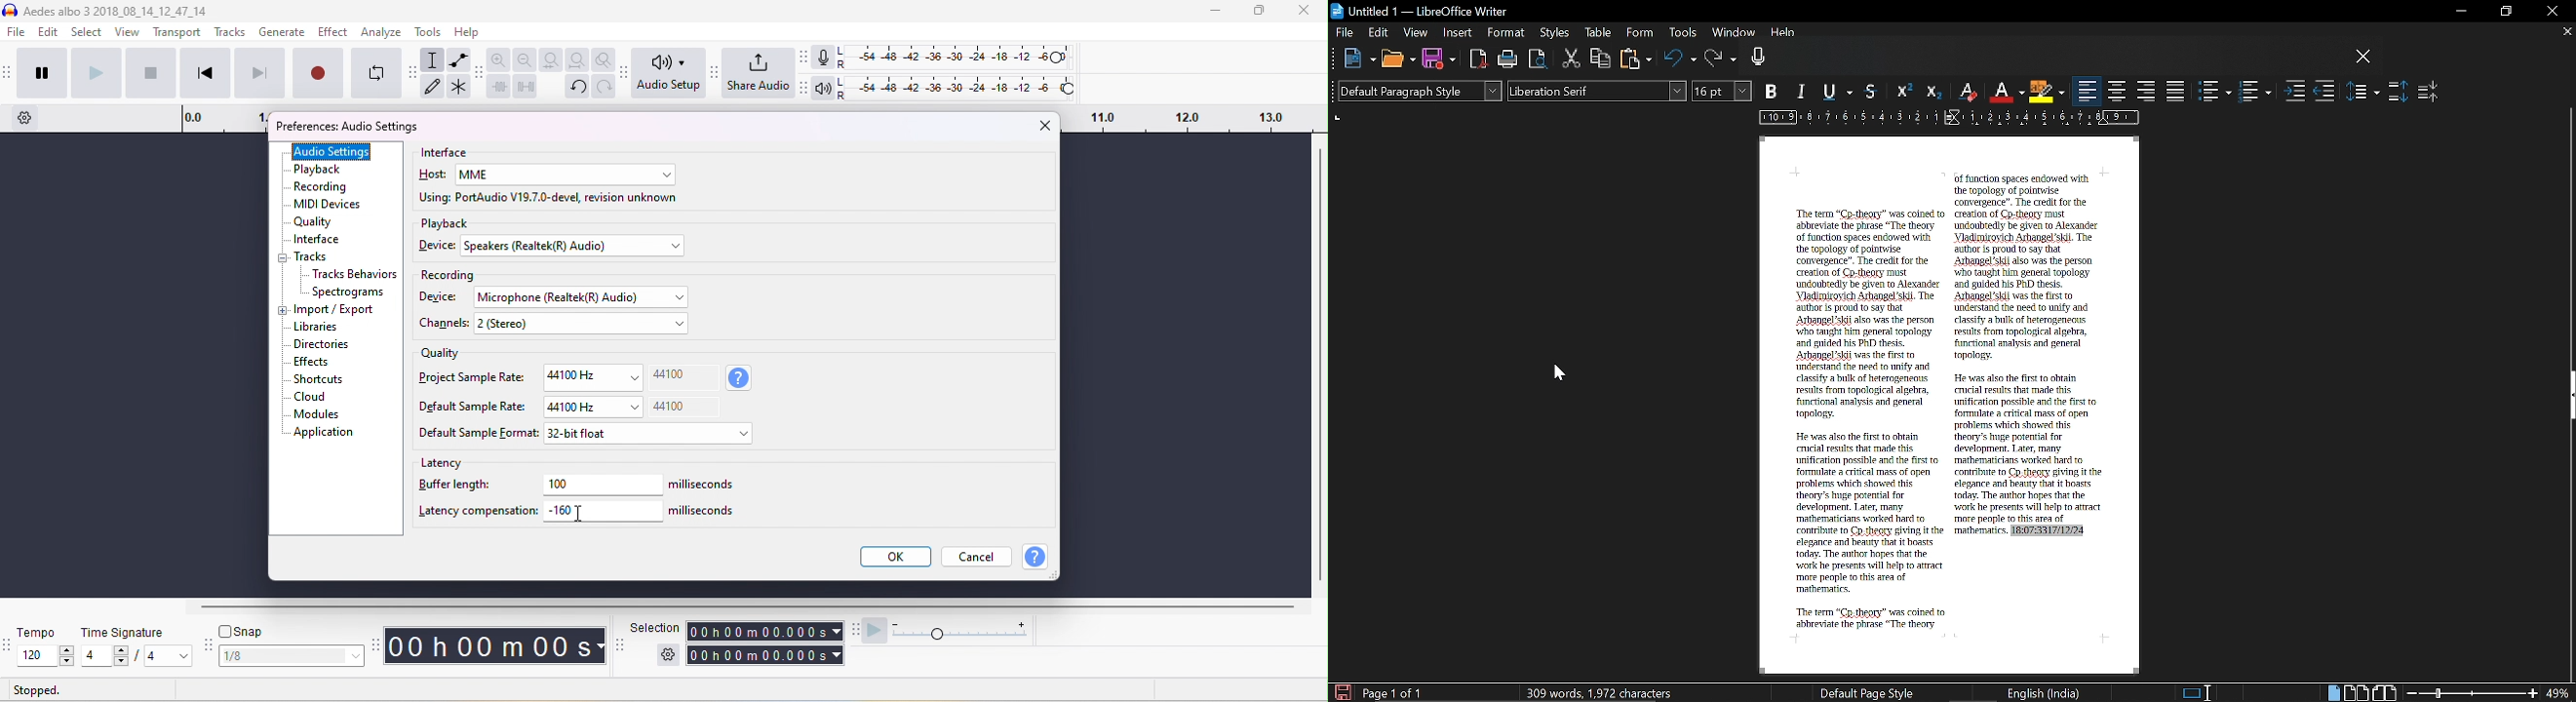 This screenshot has height=728, width=2576. I want to click on Audacity share audio toolbar, so click(716, 73).